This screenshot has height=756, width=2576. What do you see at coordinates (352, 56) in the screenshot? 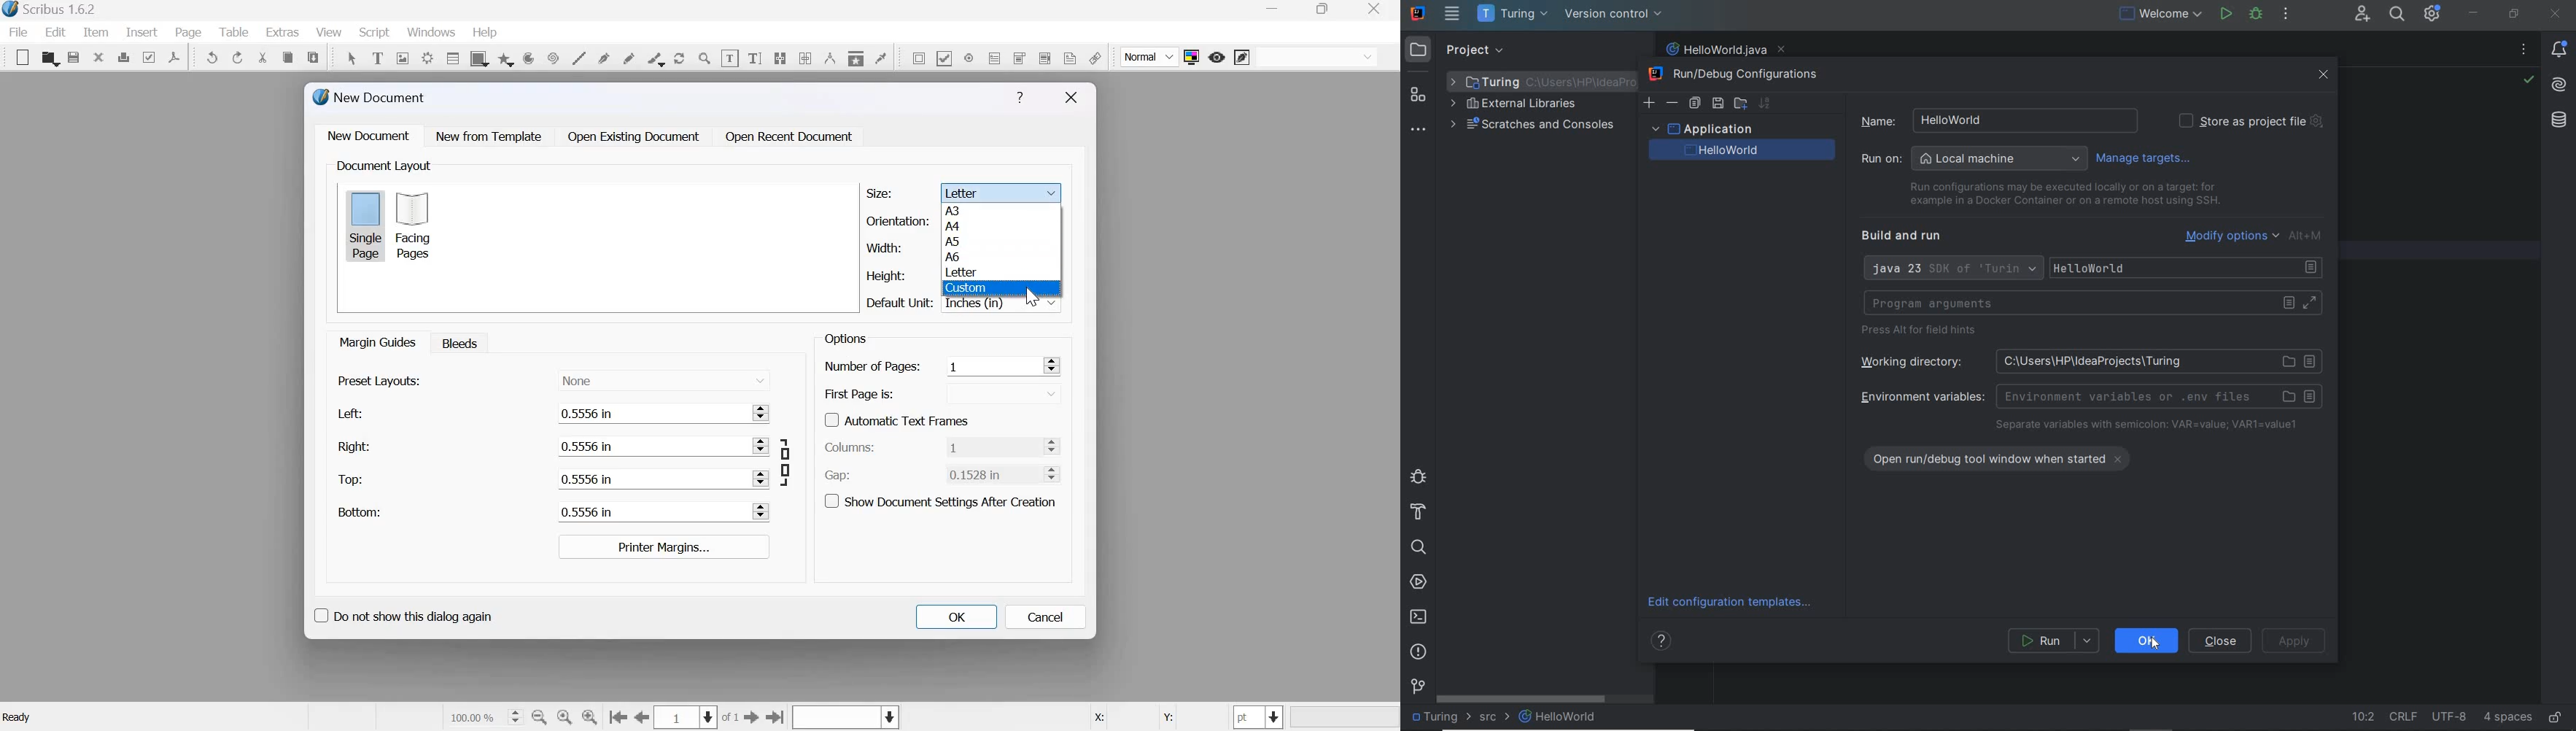
I see `Select item` at bounding box center [352, 56].